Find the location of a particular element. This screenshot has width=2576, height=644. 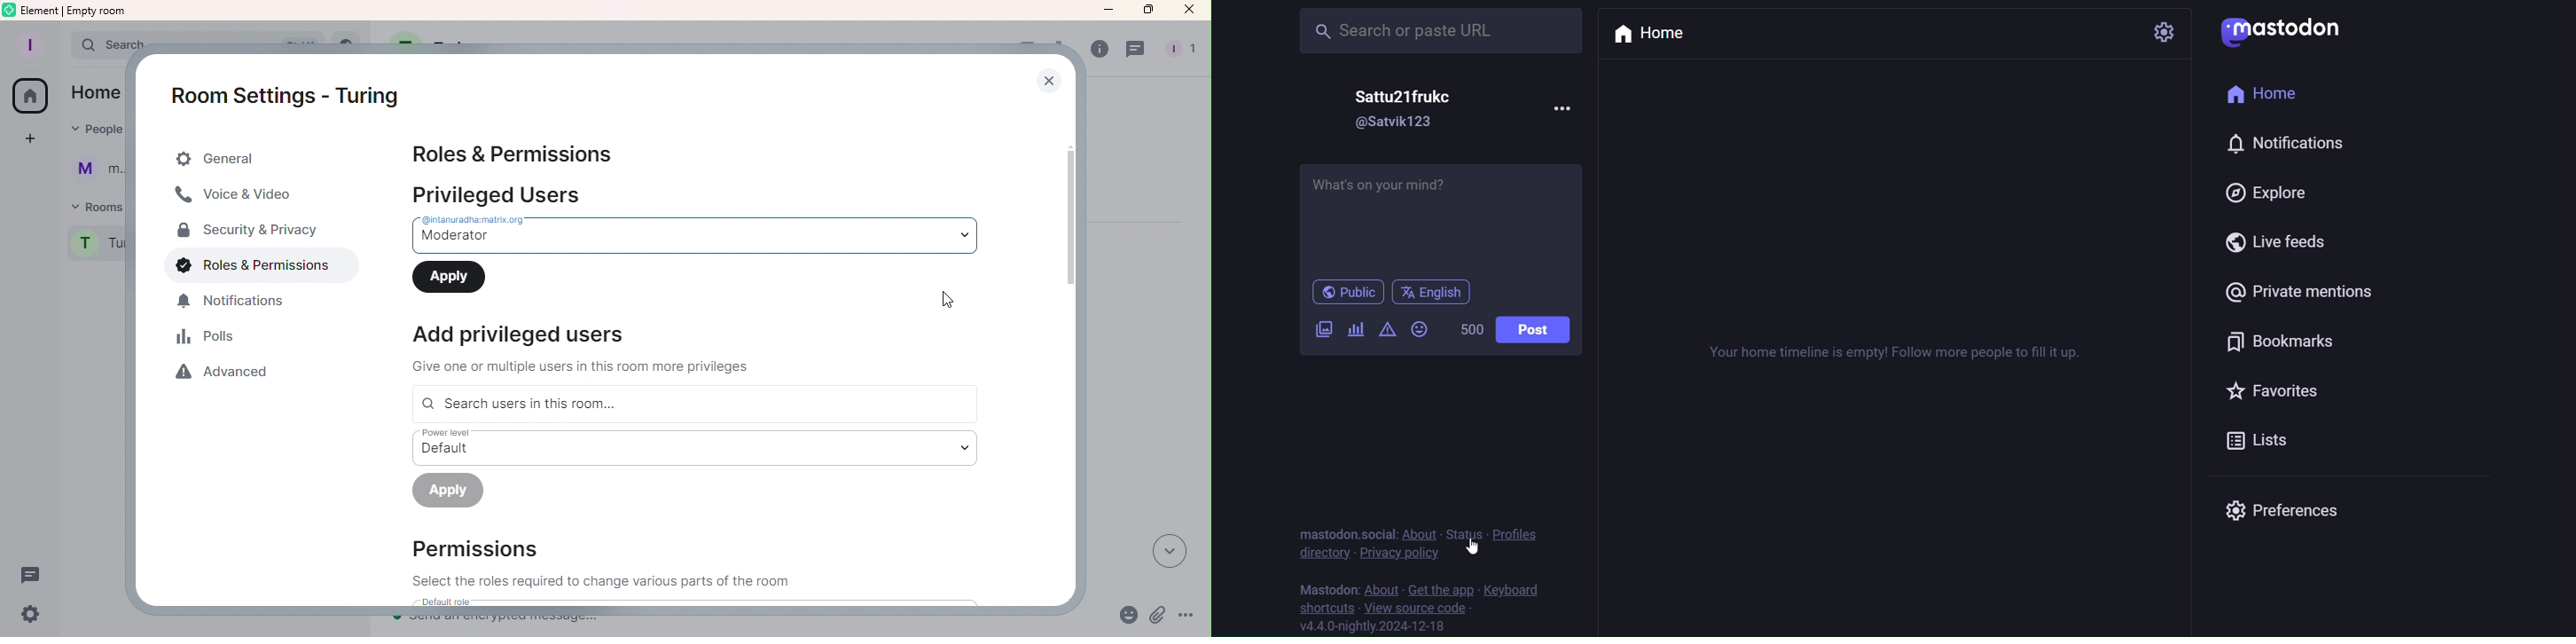

Home is located at coordinates (35, 96).